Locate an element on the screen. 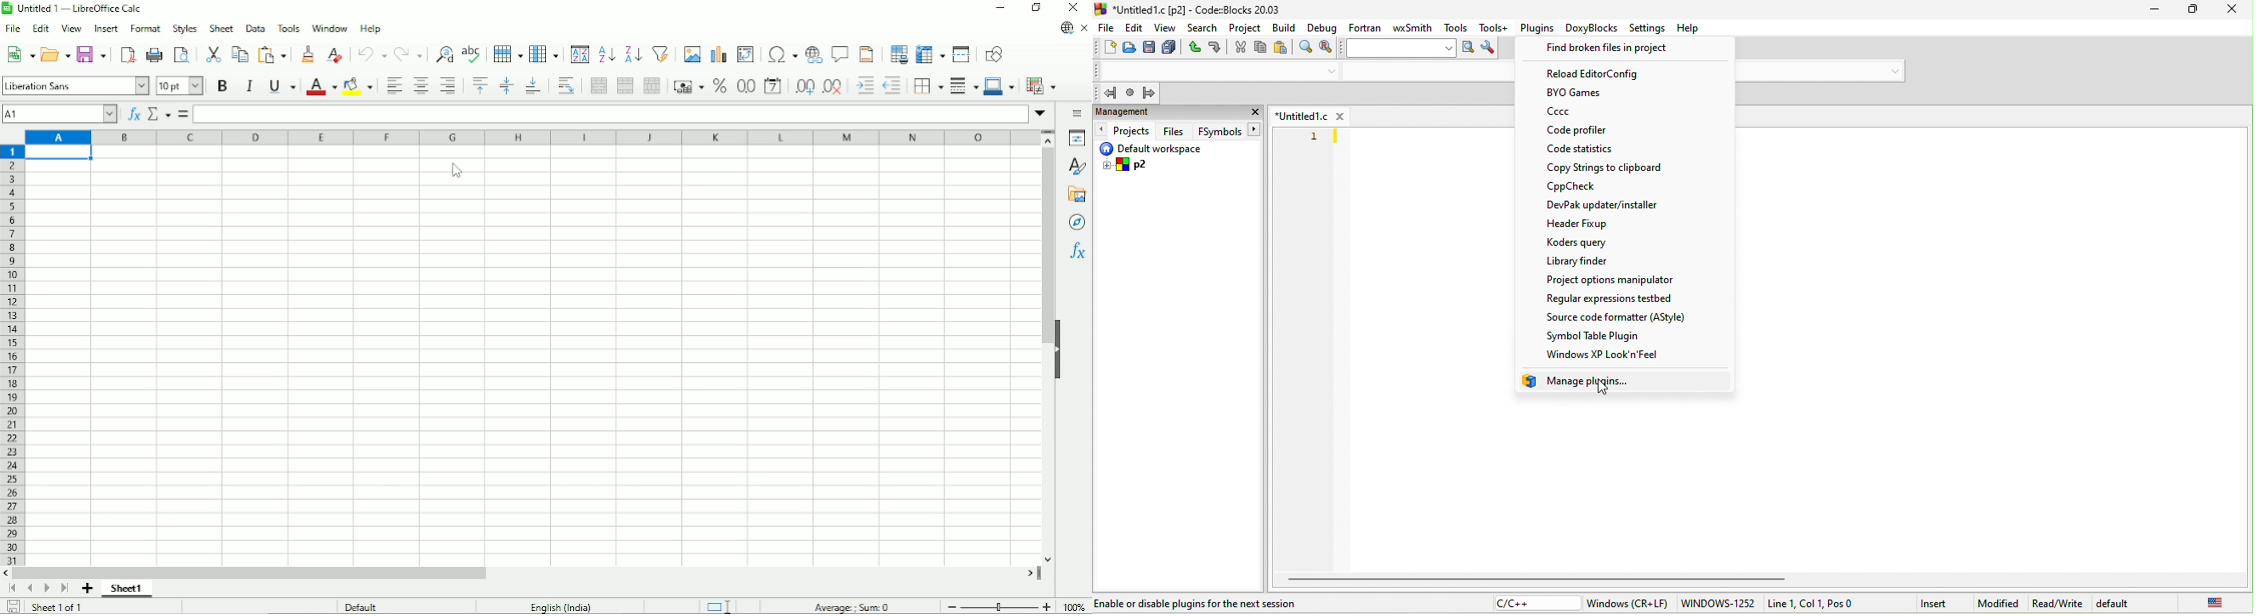 The height and width of the screenshot is (616, 2268). Scroll to next sheet is located at coordinates (44, 588).